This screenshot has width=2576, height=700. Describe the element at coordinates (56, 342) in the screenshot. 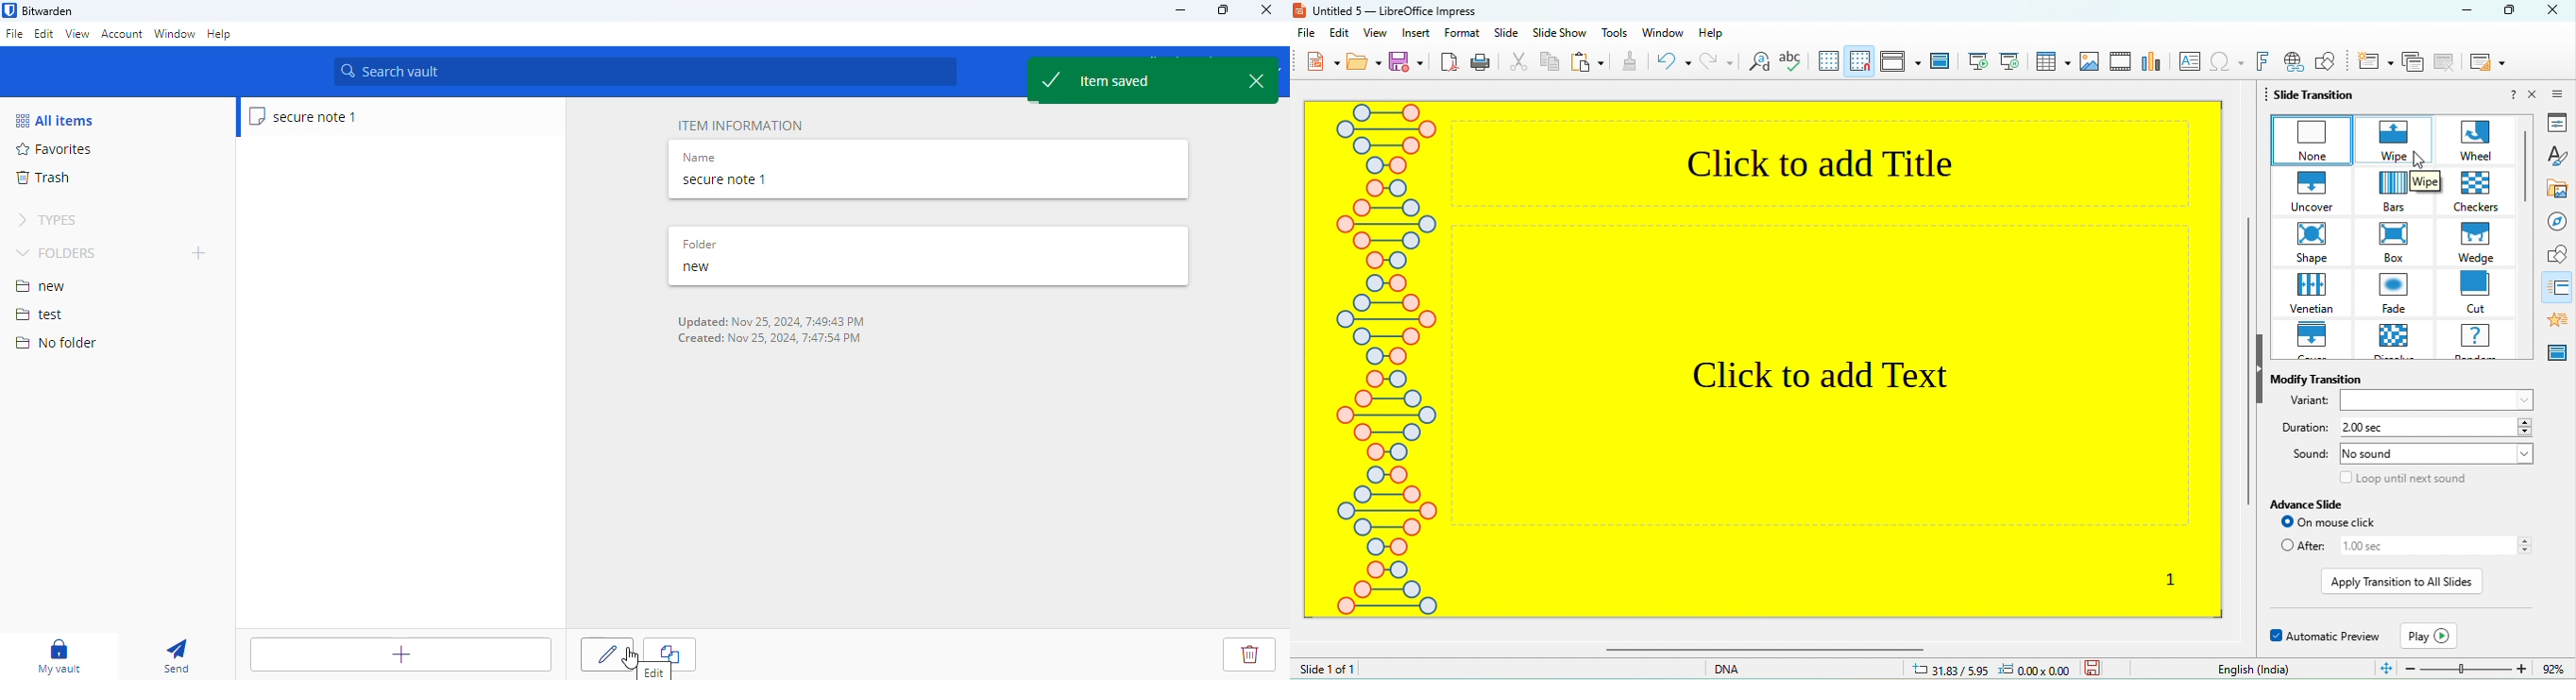

I see `no folder` at that location.